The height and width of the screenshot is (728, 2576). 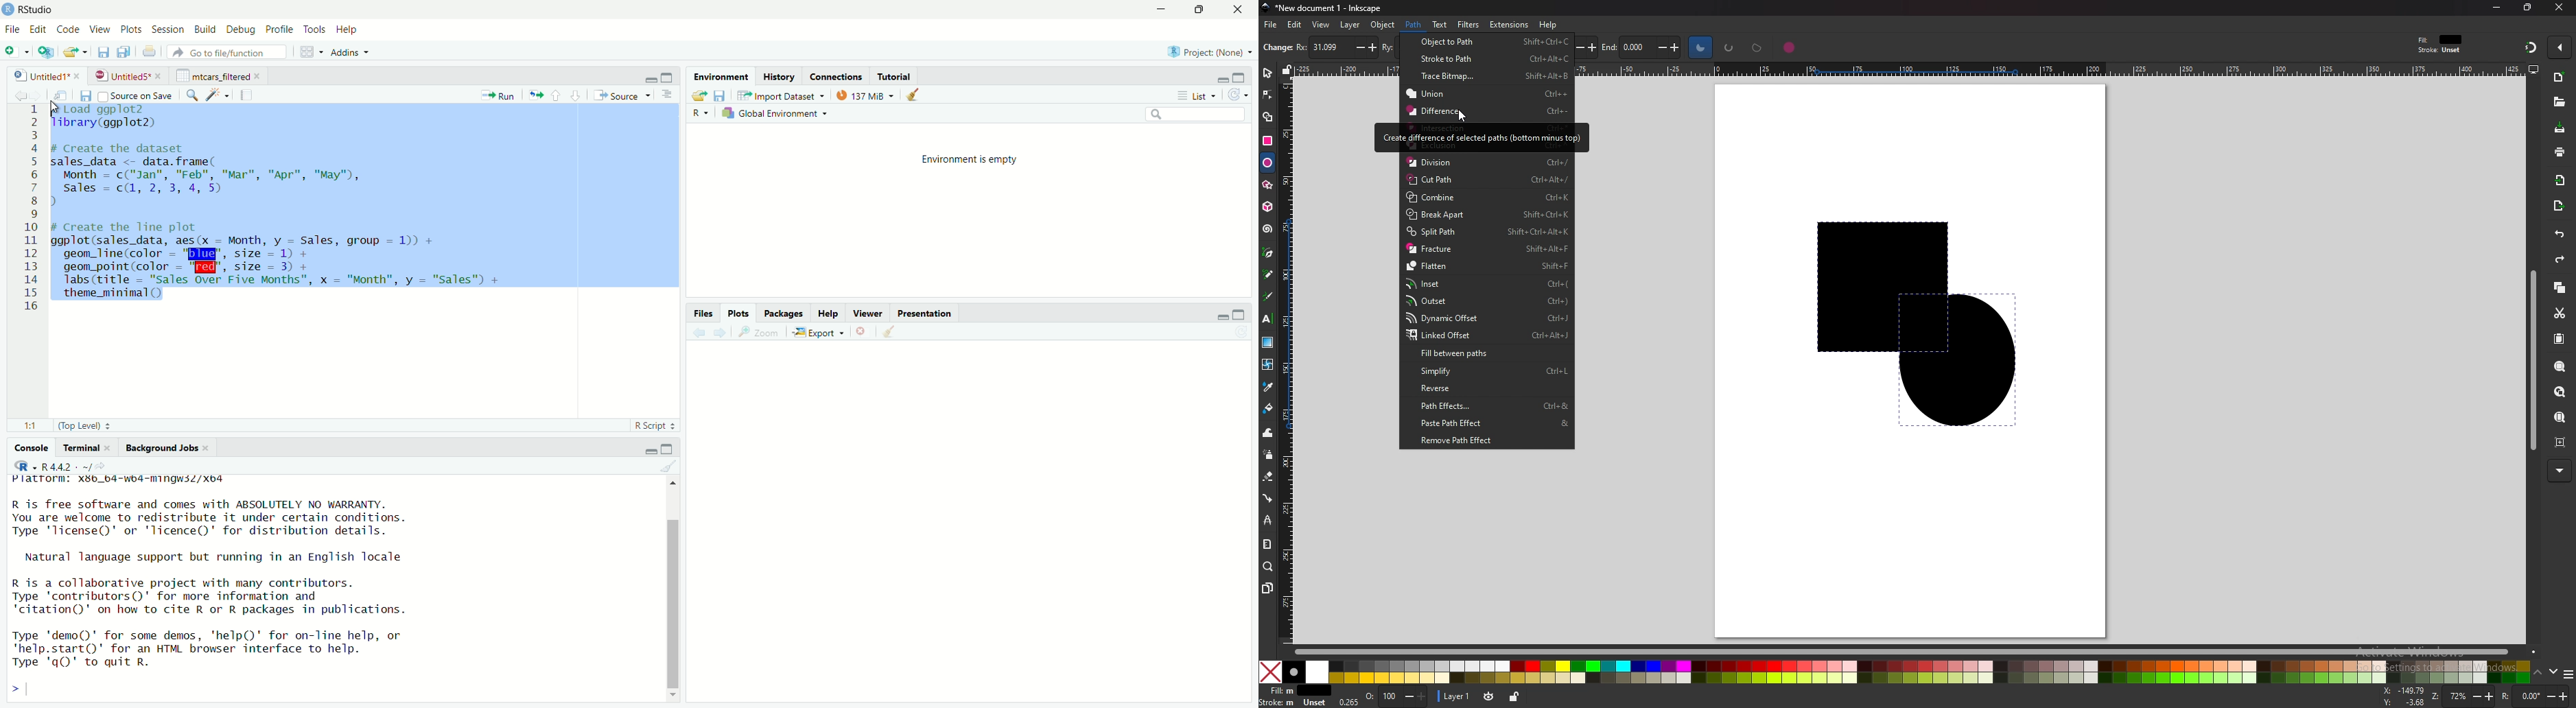 What do you see at coordinates (1486, 266) in the screenshot?
I see `Flatten` at bounding box center [1486, 266].